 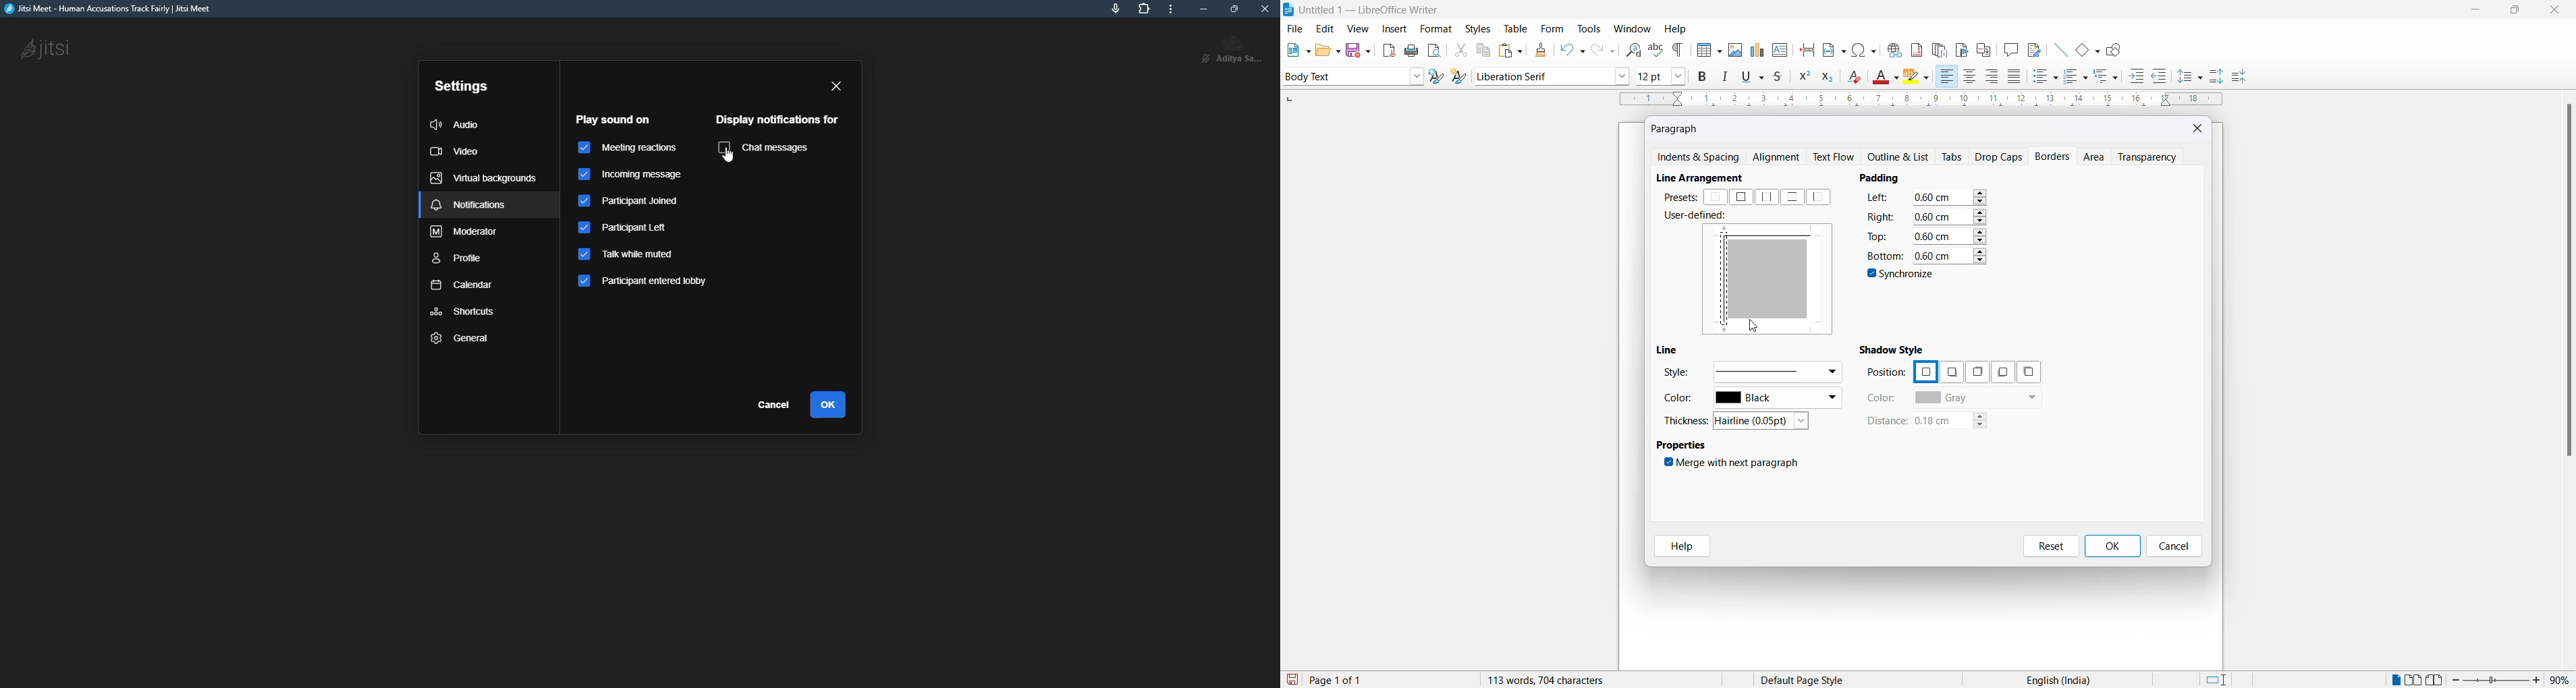 What do you see at coordinates (1439, 77) in the screenshot?
I see `update selected style` at bounding box center [1439, 77].